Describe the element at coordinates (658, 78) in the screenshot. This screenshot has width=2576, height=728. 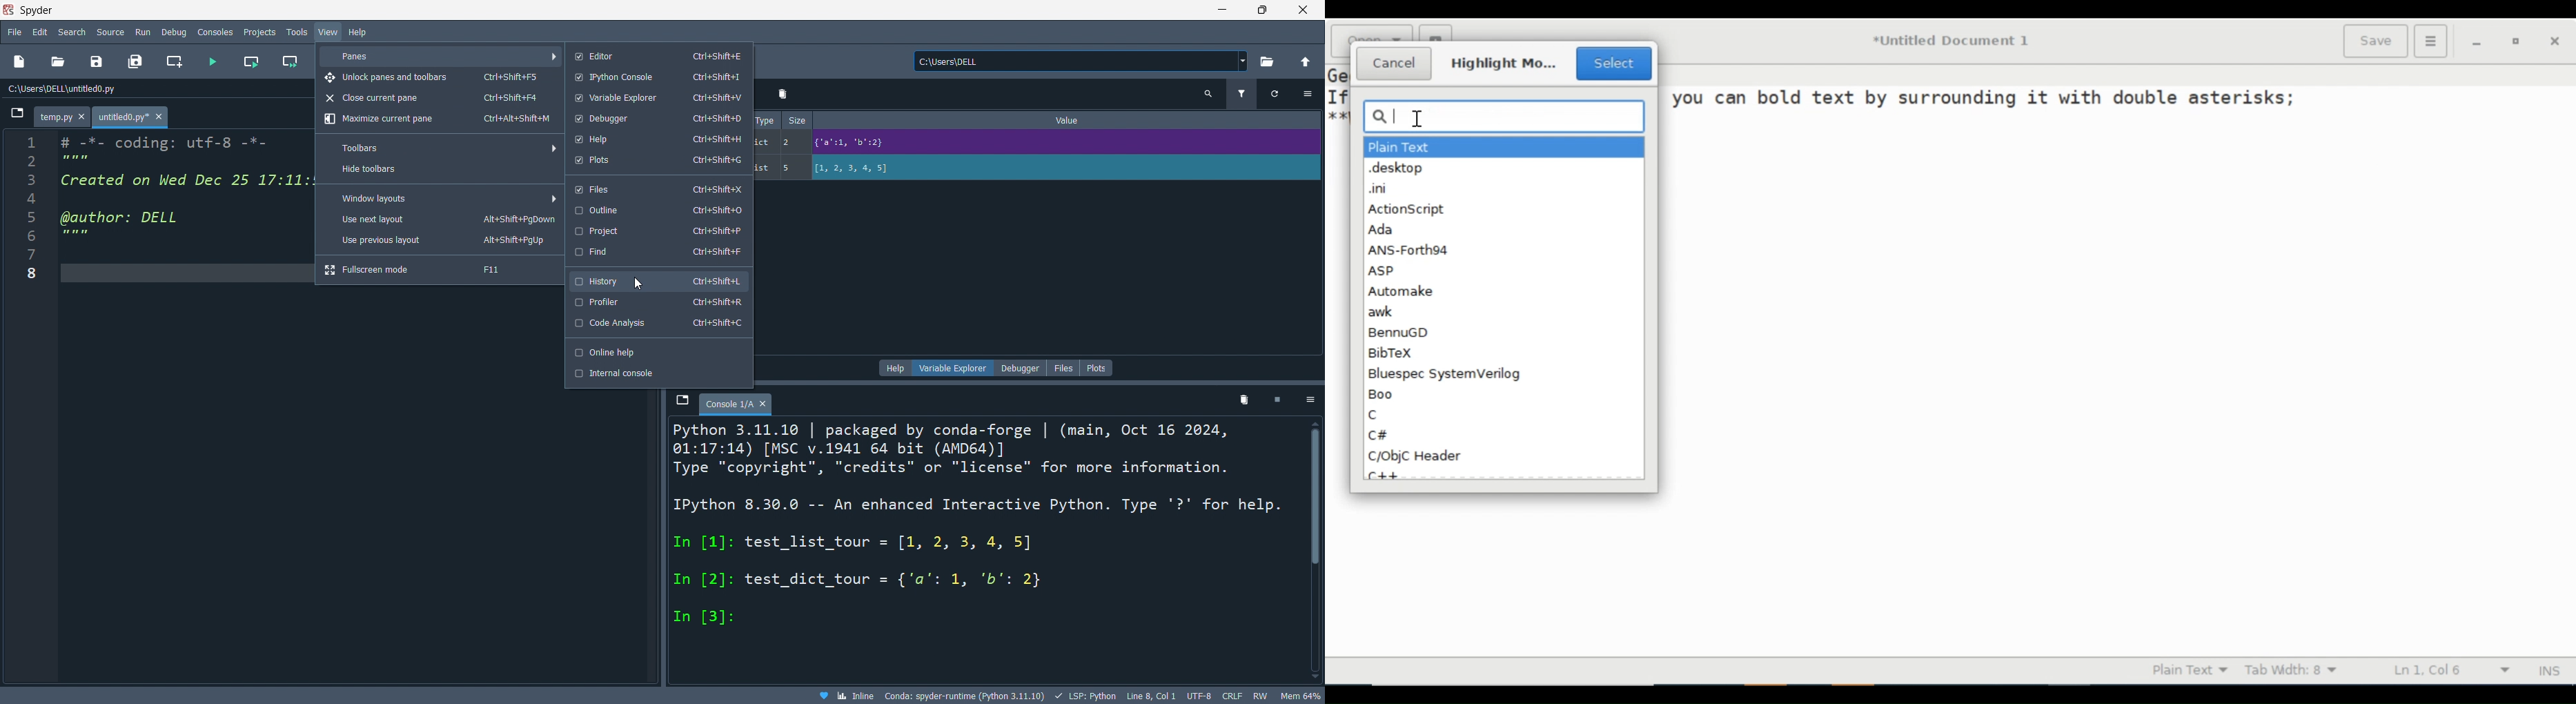
I see `ipython console` at that location.